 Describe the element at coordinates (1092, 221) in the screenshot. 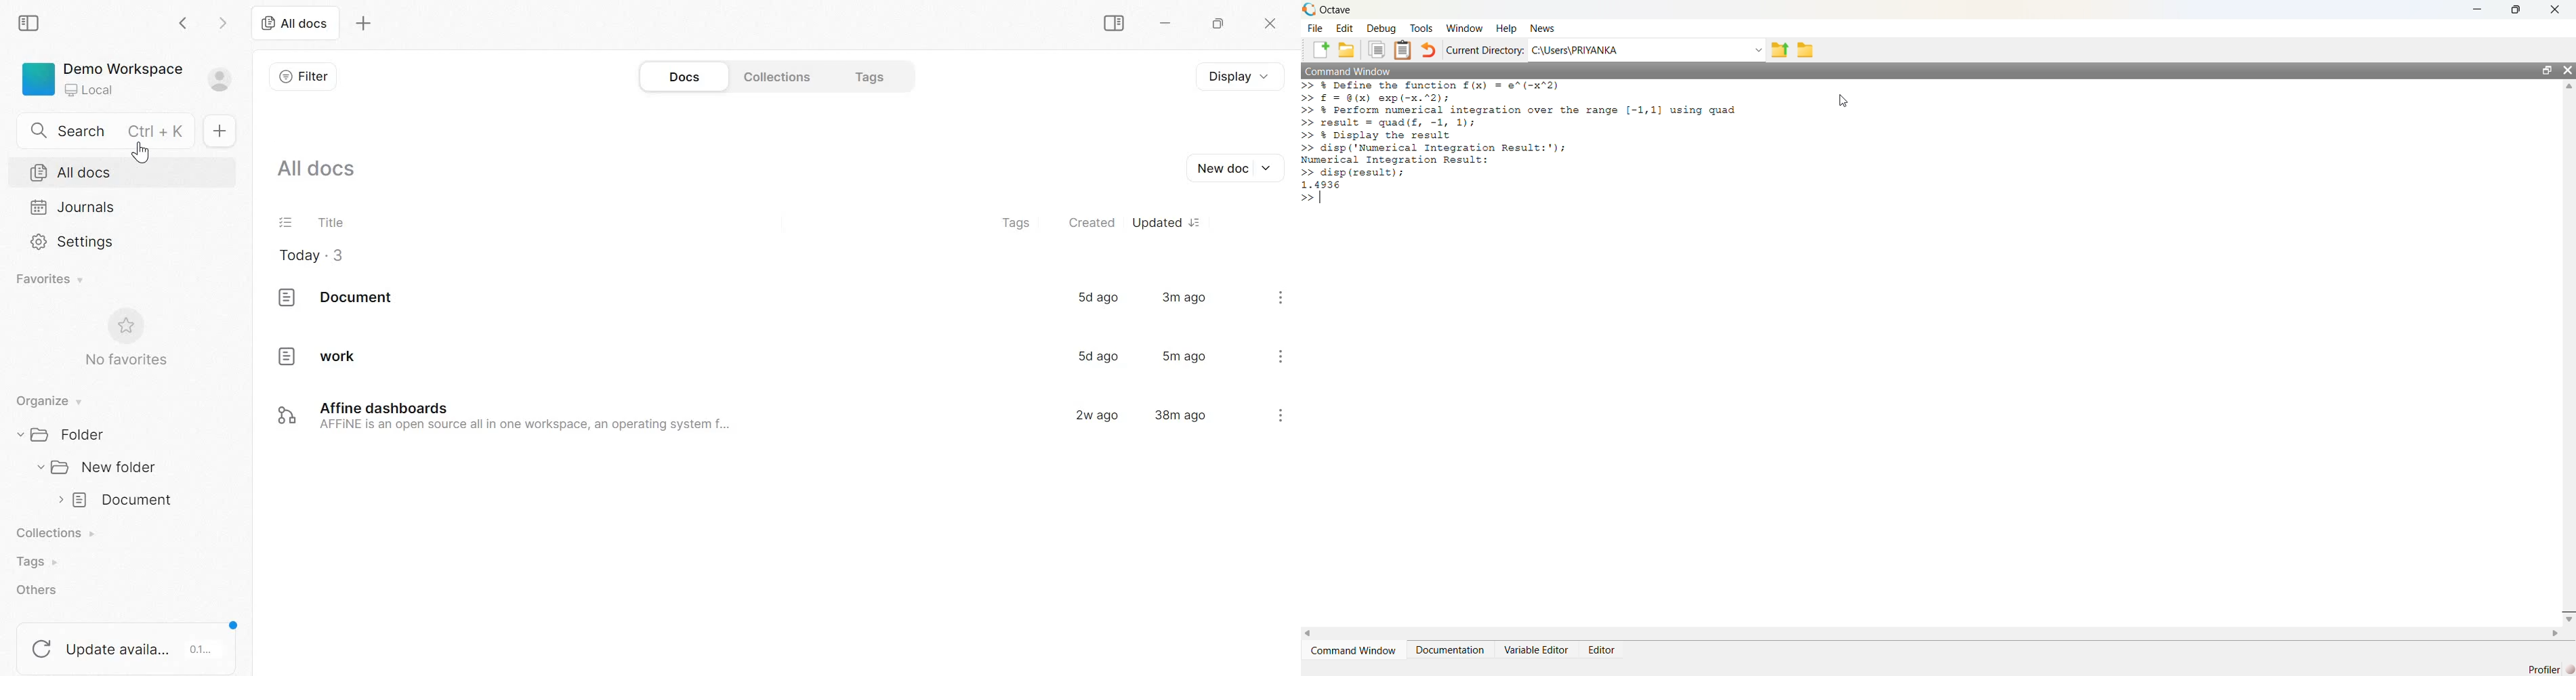

I see `Created` at that location.